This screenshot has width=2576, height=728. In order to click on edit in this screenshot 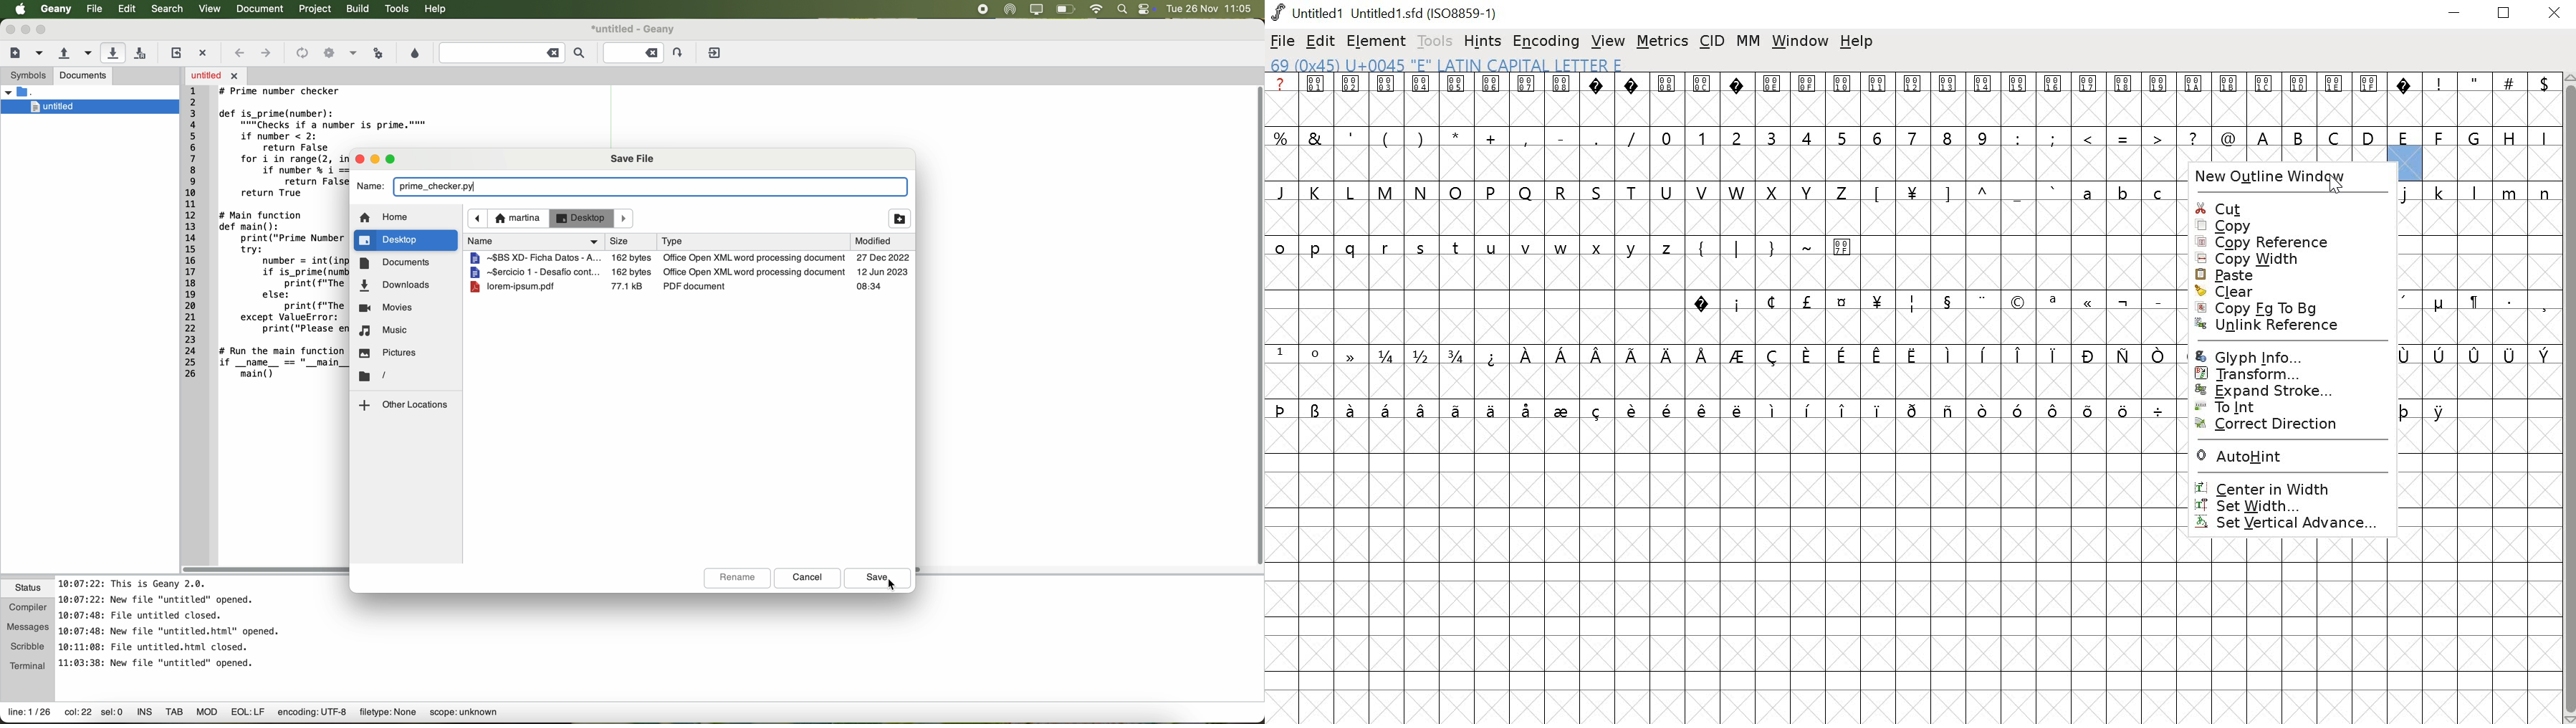, I will do `click(127, 9)`.